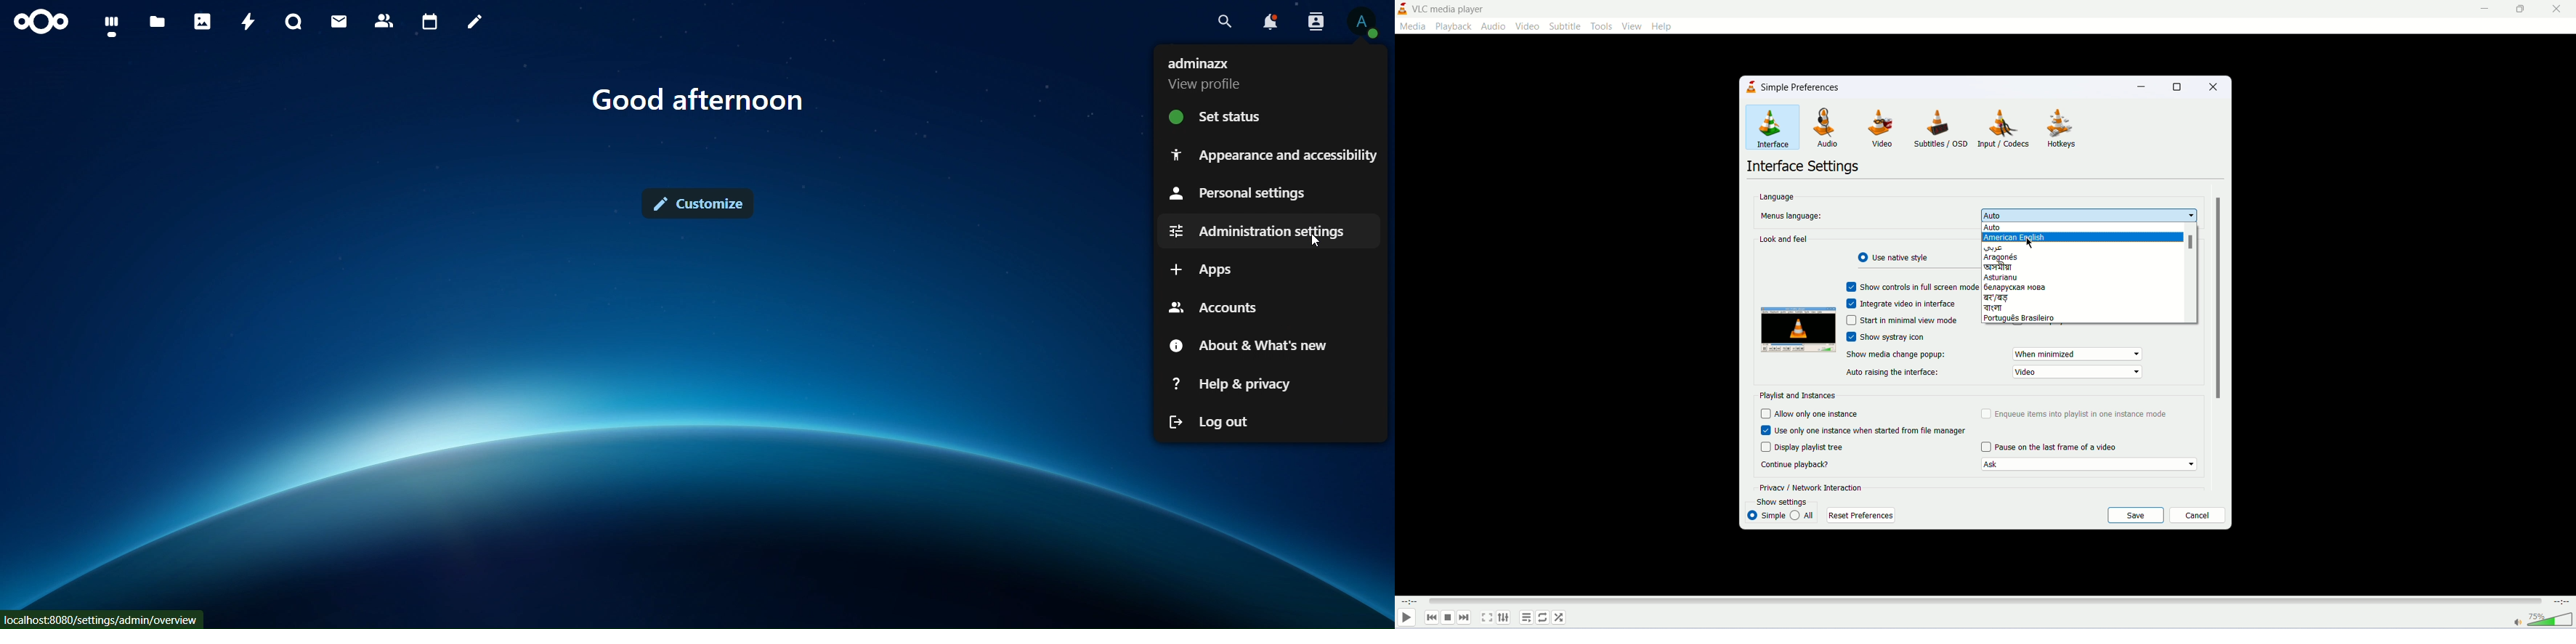 The height and width of the screenshot is (644, 2576). I want to click on use native style, so click(1899, 257).